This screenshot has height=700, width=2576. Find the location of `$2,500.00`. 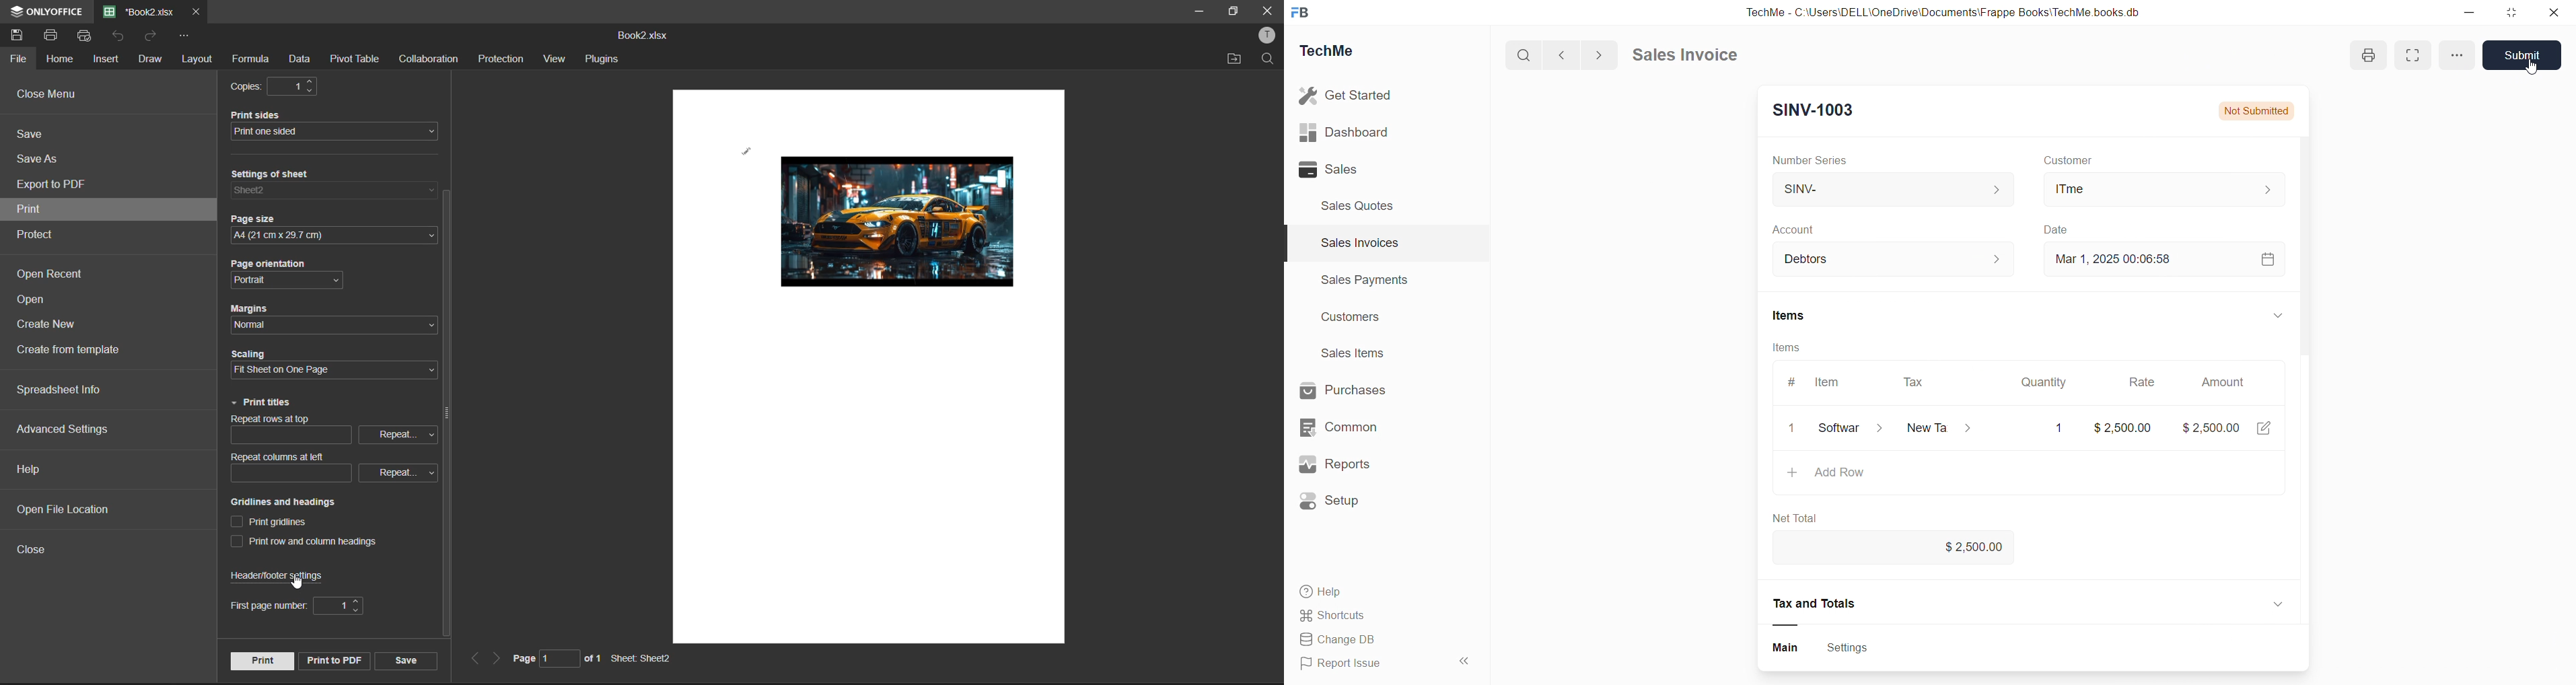

$2,500.00 is located at coordinates (1989, 546).